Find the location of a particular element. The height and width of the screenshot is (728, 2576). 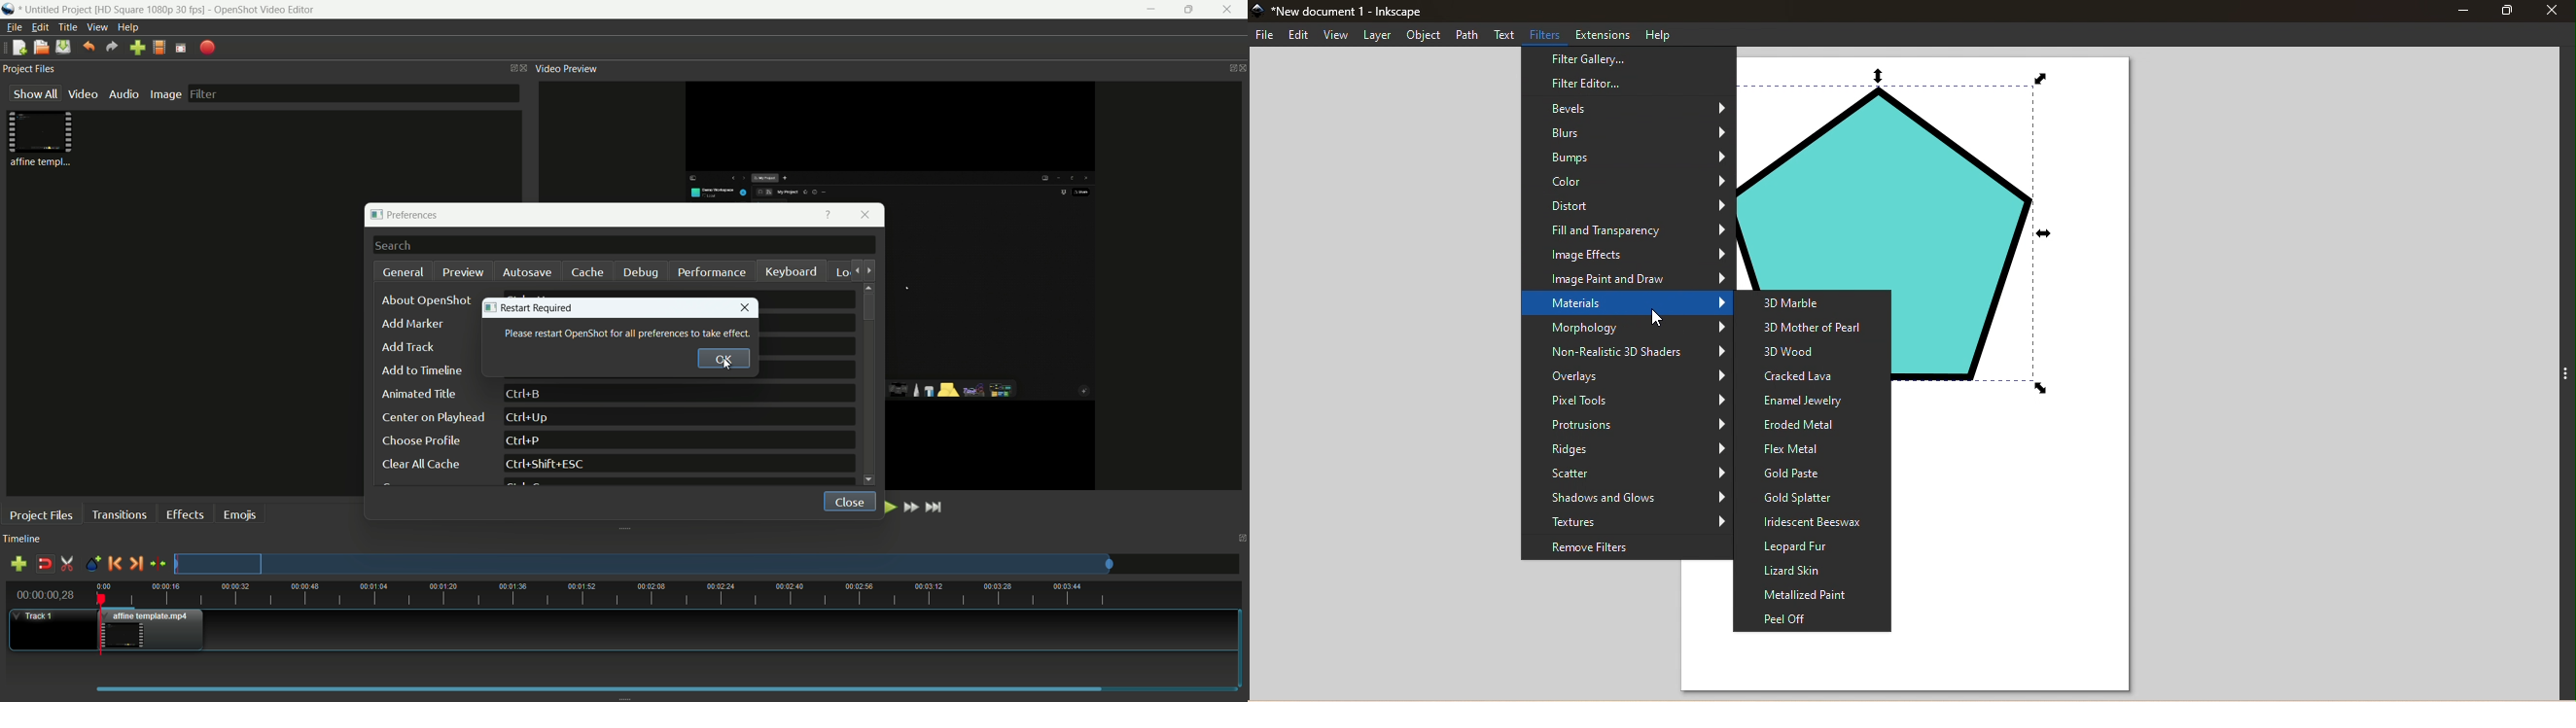

preview track is located at coordinates (643, 564).